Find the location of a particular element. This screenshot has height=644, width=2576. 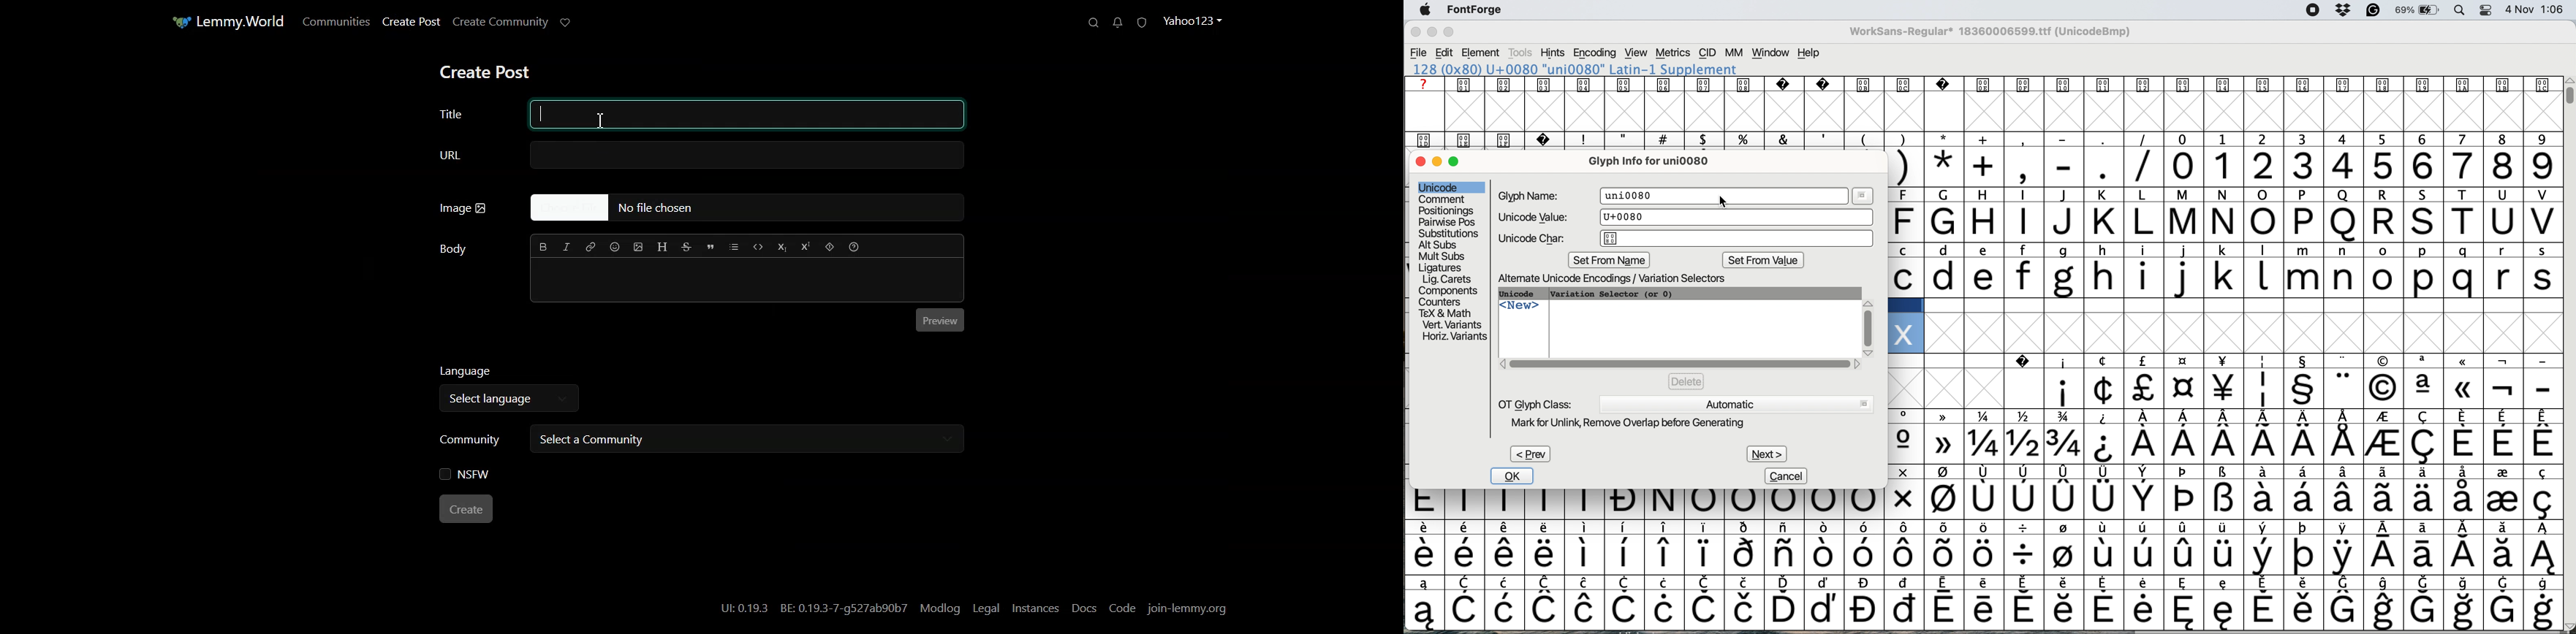

metrics is located at coordinates (1674, 53).